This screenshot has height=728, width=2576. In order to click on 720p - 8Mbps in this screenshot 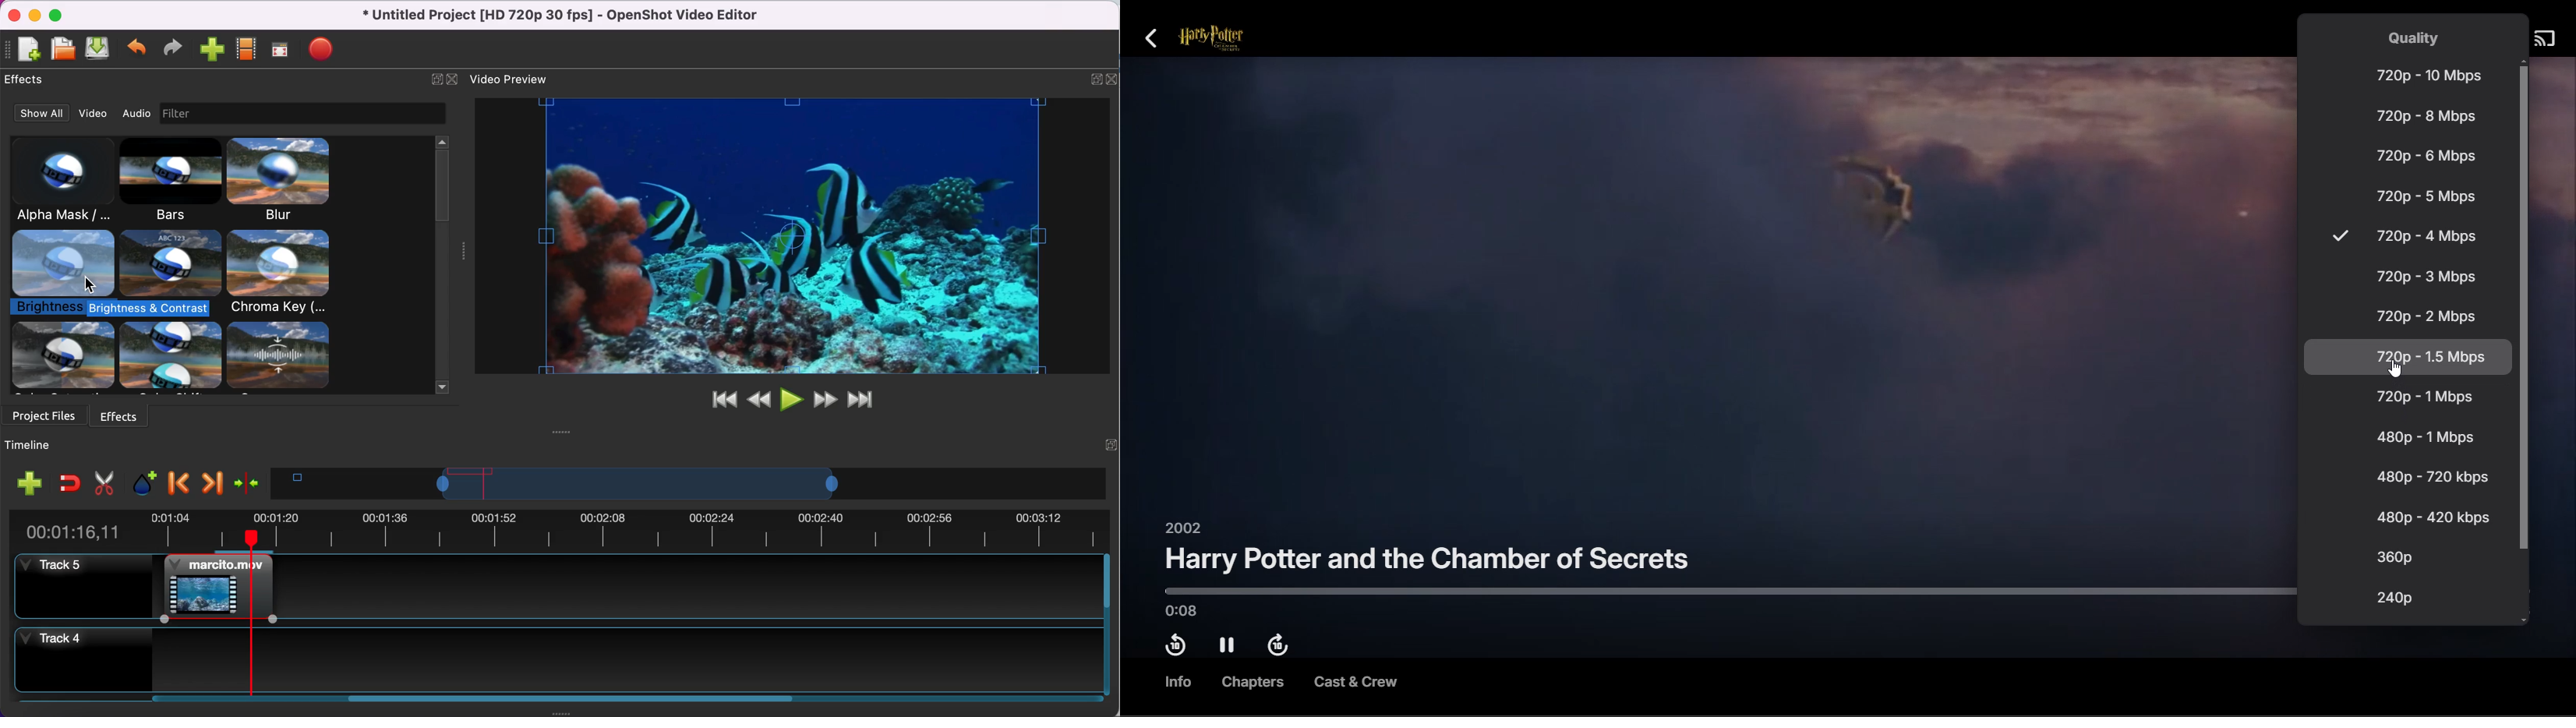, I will do `click(2423, 115)`.